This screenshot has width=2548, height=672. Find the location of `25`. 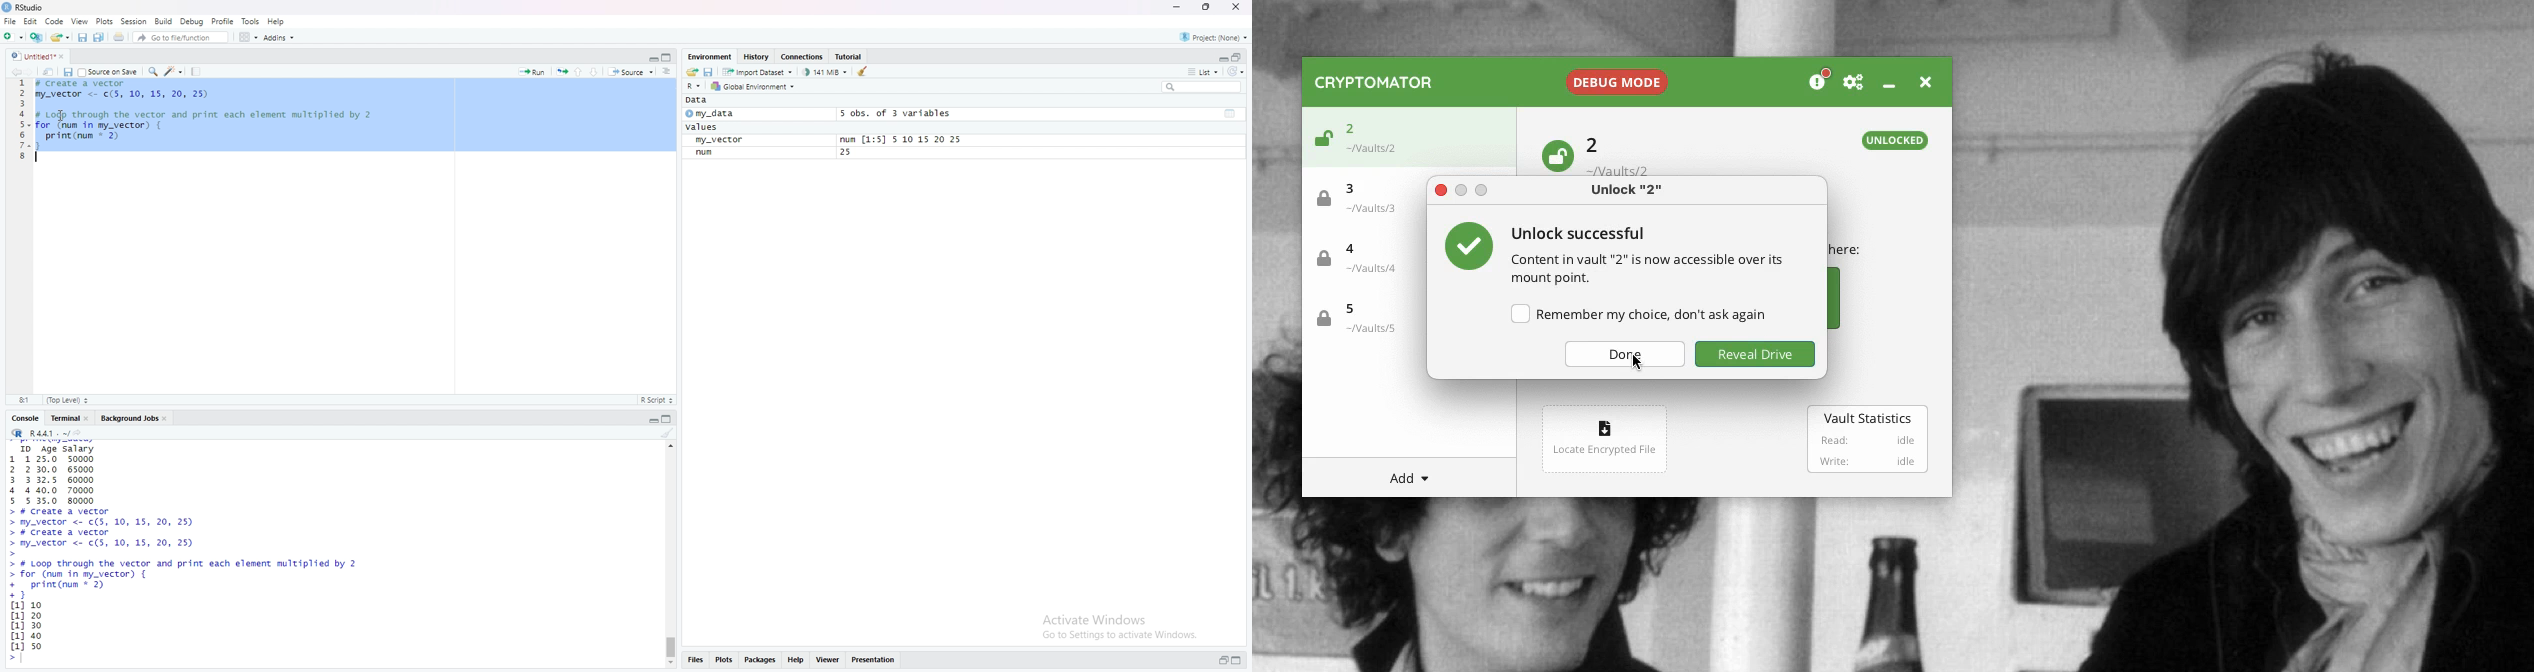

25 is located at coordinates (848, 153).